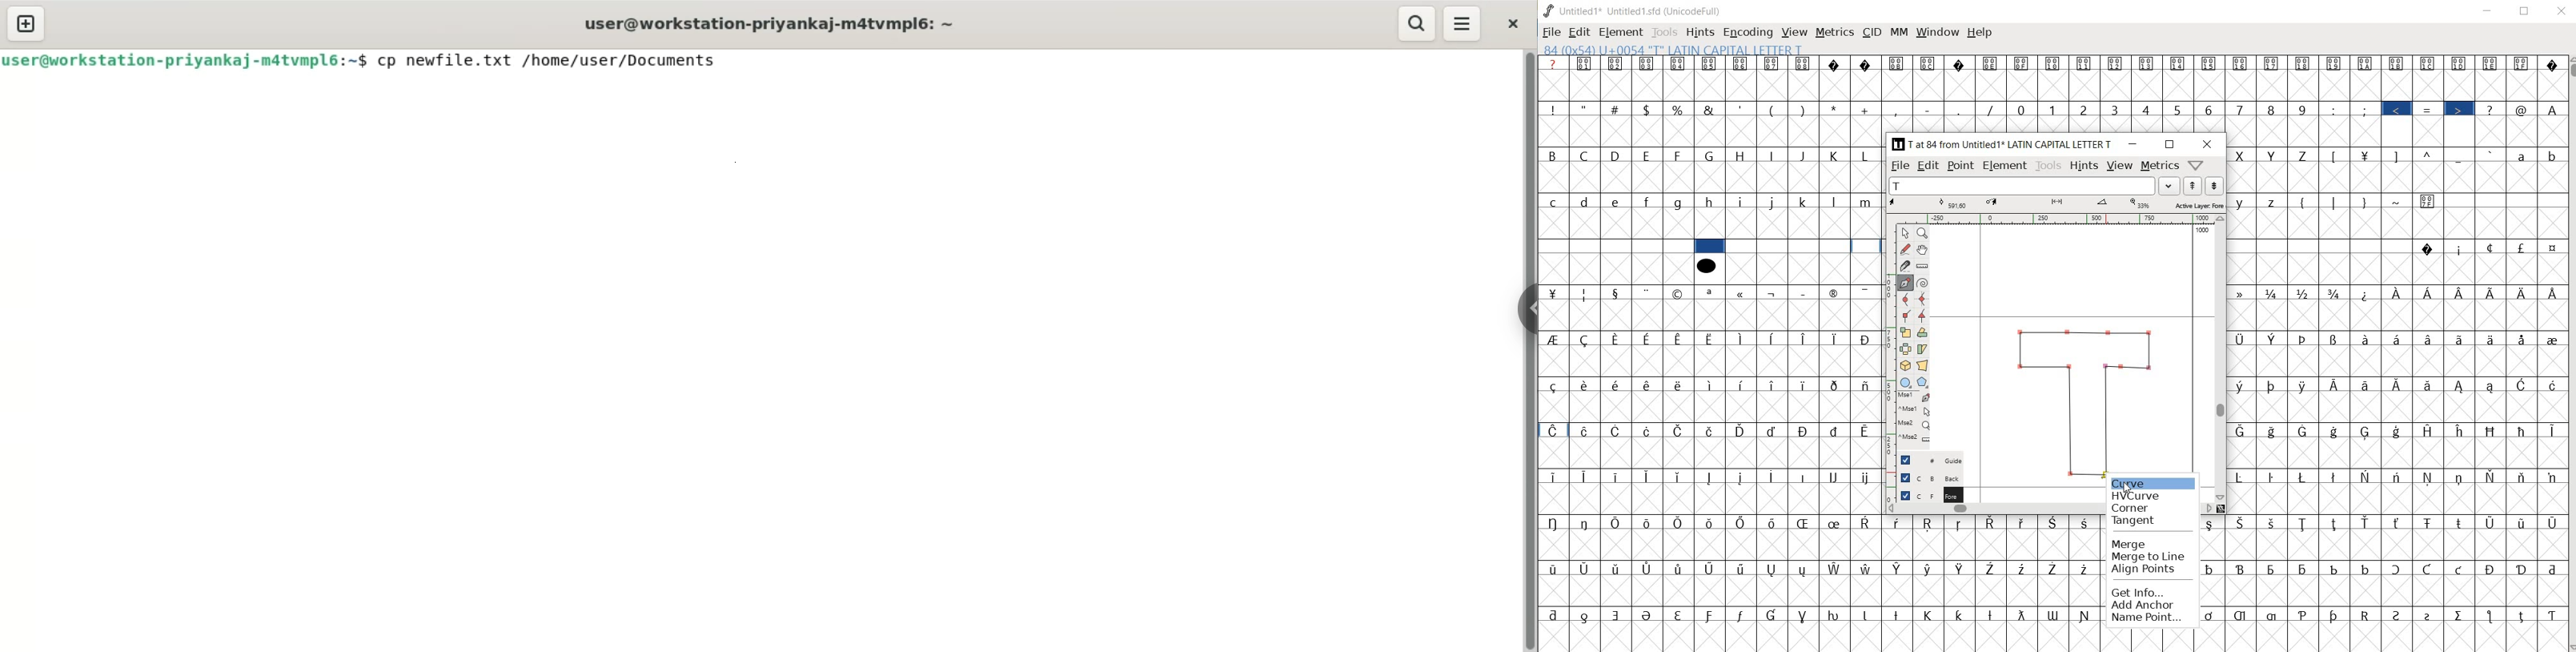  What do you see at coordinates (1867, 430) in the screenshot?
I see `Symbol` at bounding box center [1867, 430].